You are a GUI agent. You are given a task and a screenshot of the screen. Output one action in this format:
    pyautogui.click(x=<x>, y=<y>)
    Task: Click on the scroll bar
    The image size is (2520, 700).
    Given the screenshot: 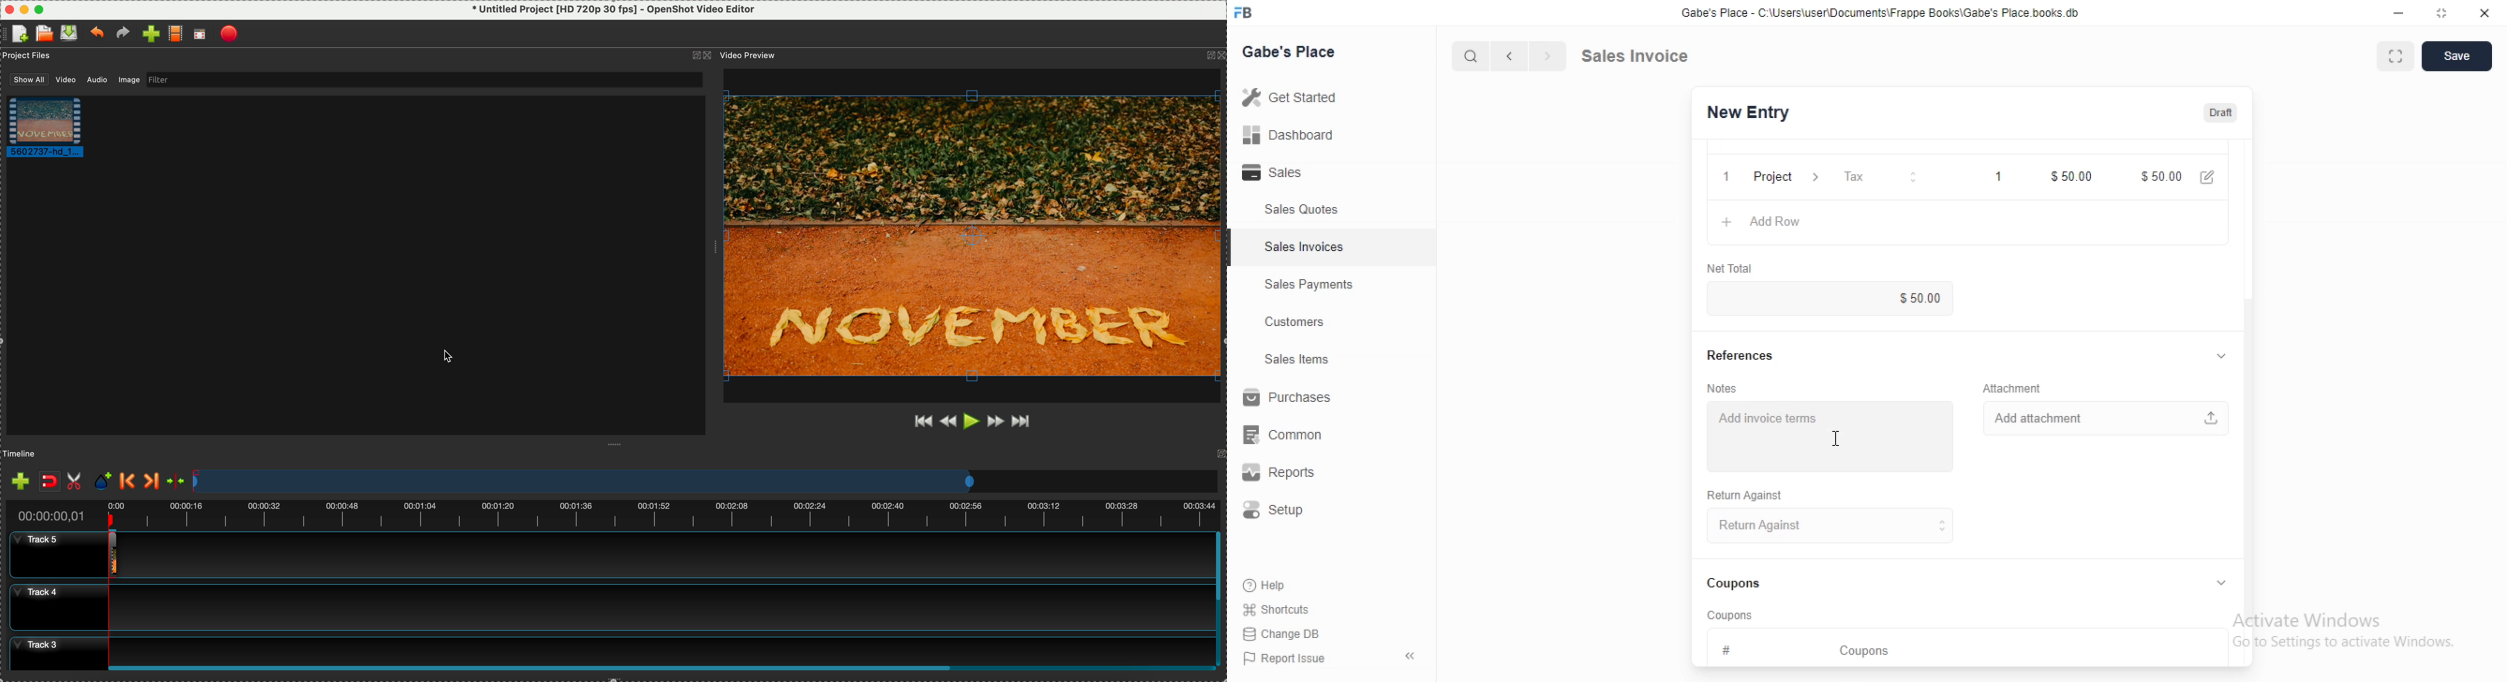 What is the action you would take?
    pyautogui.click(x=2250, y=456)
    